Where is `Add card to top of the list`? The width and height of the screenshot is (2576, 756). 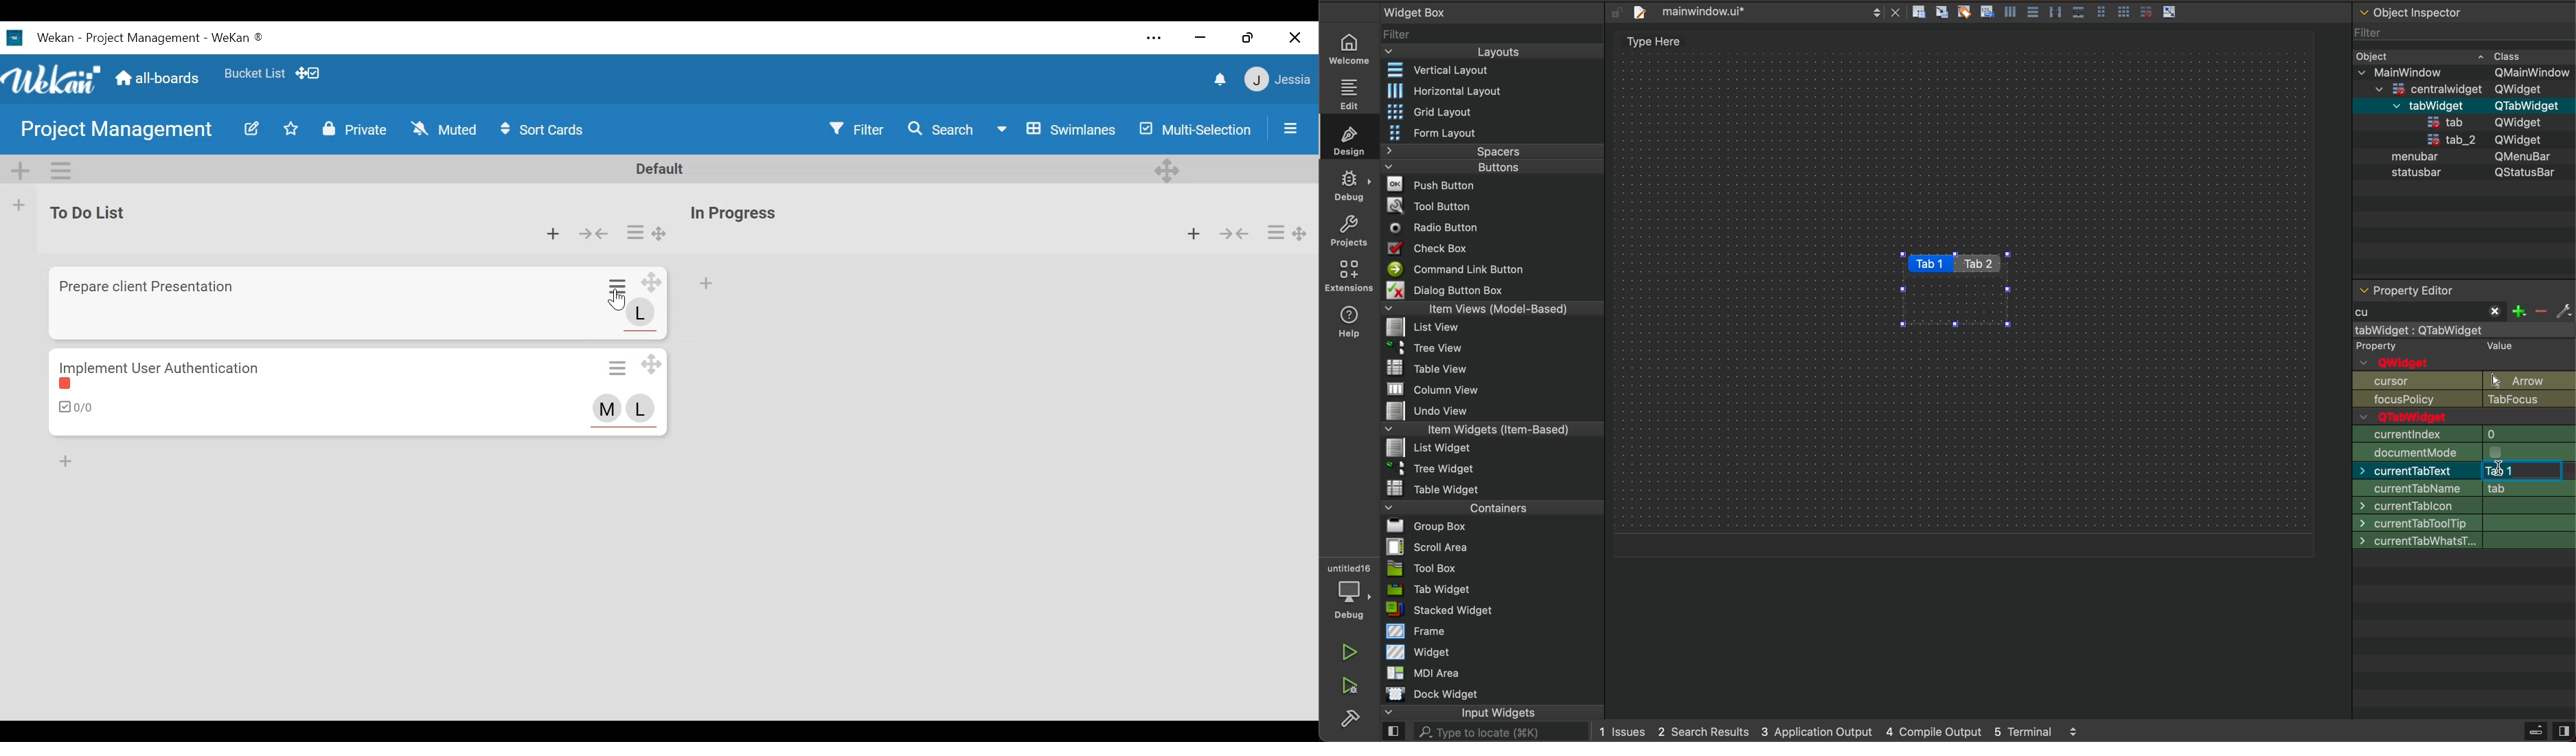 Add card to top of the list is located at coordinates (1194, 234).